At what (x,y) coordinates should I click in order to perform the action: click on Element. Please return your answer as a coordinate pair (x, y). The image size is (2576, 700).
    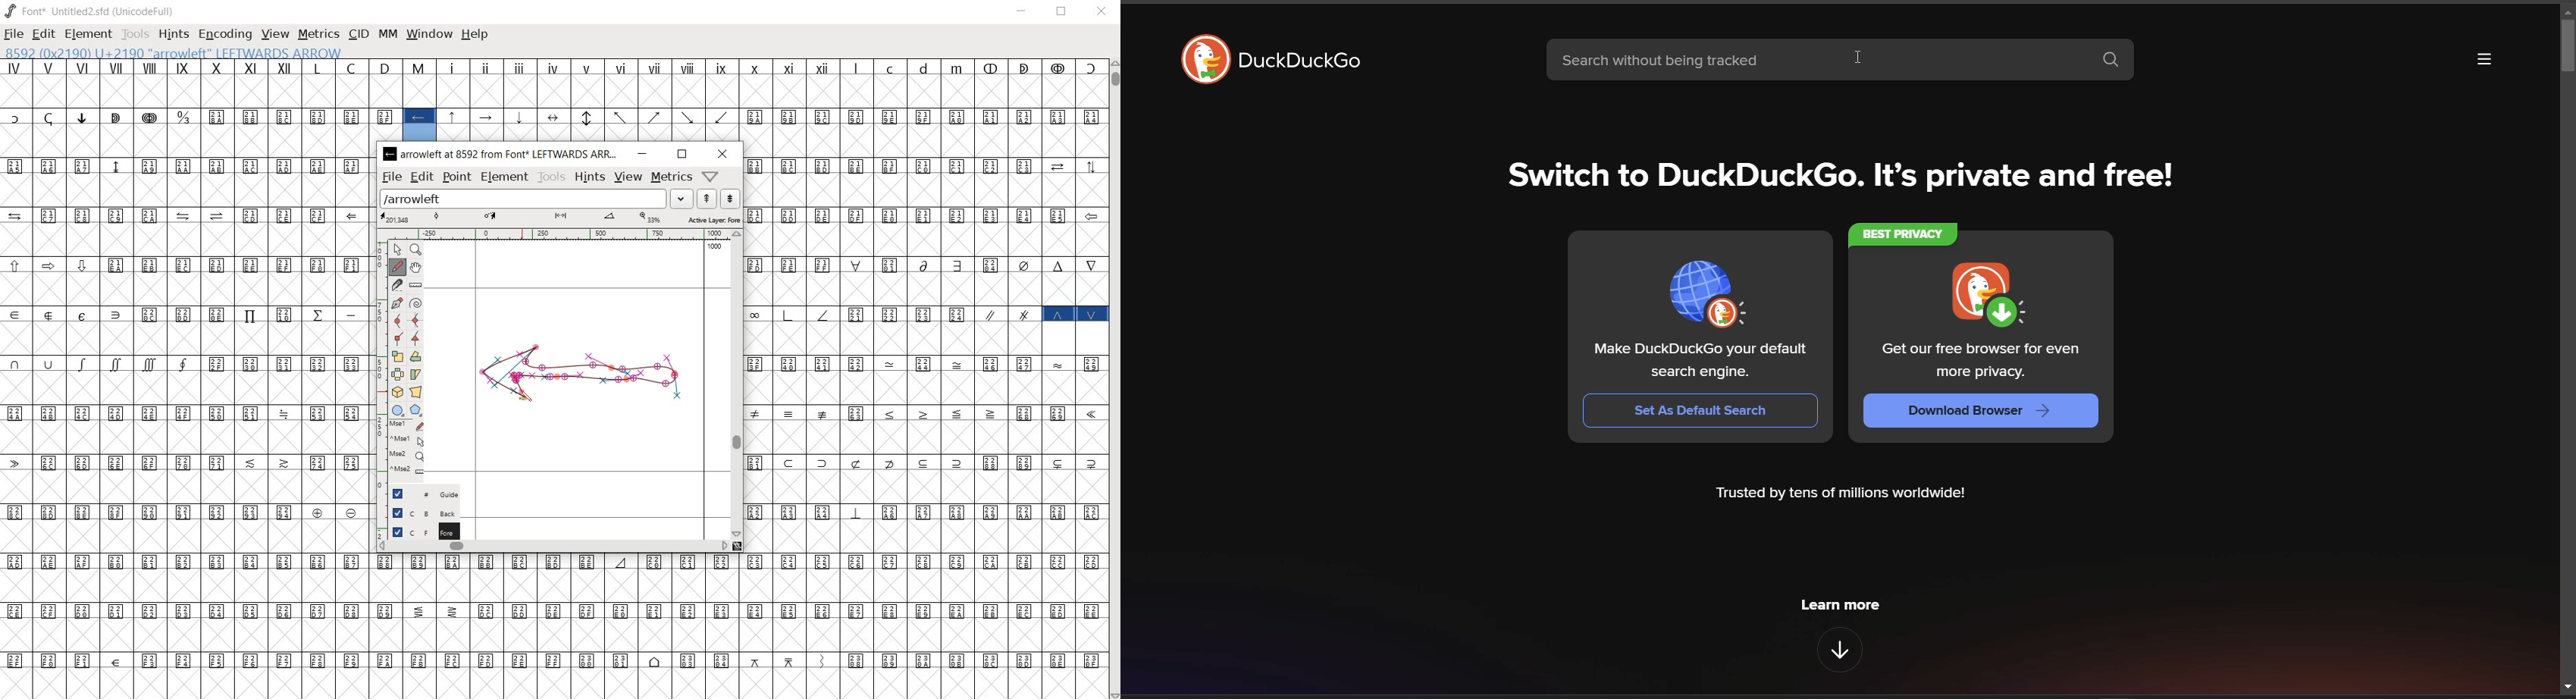
    Looking at the image, I should click on (89, 34).